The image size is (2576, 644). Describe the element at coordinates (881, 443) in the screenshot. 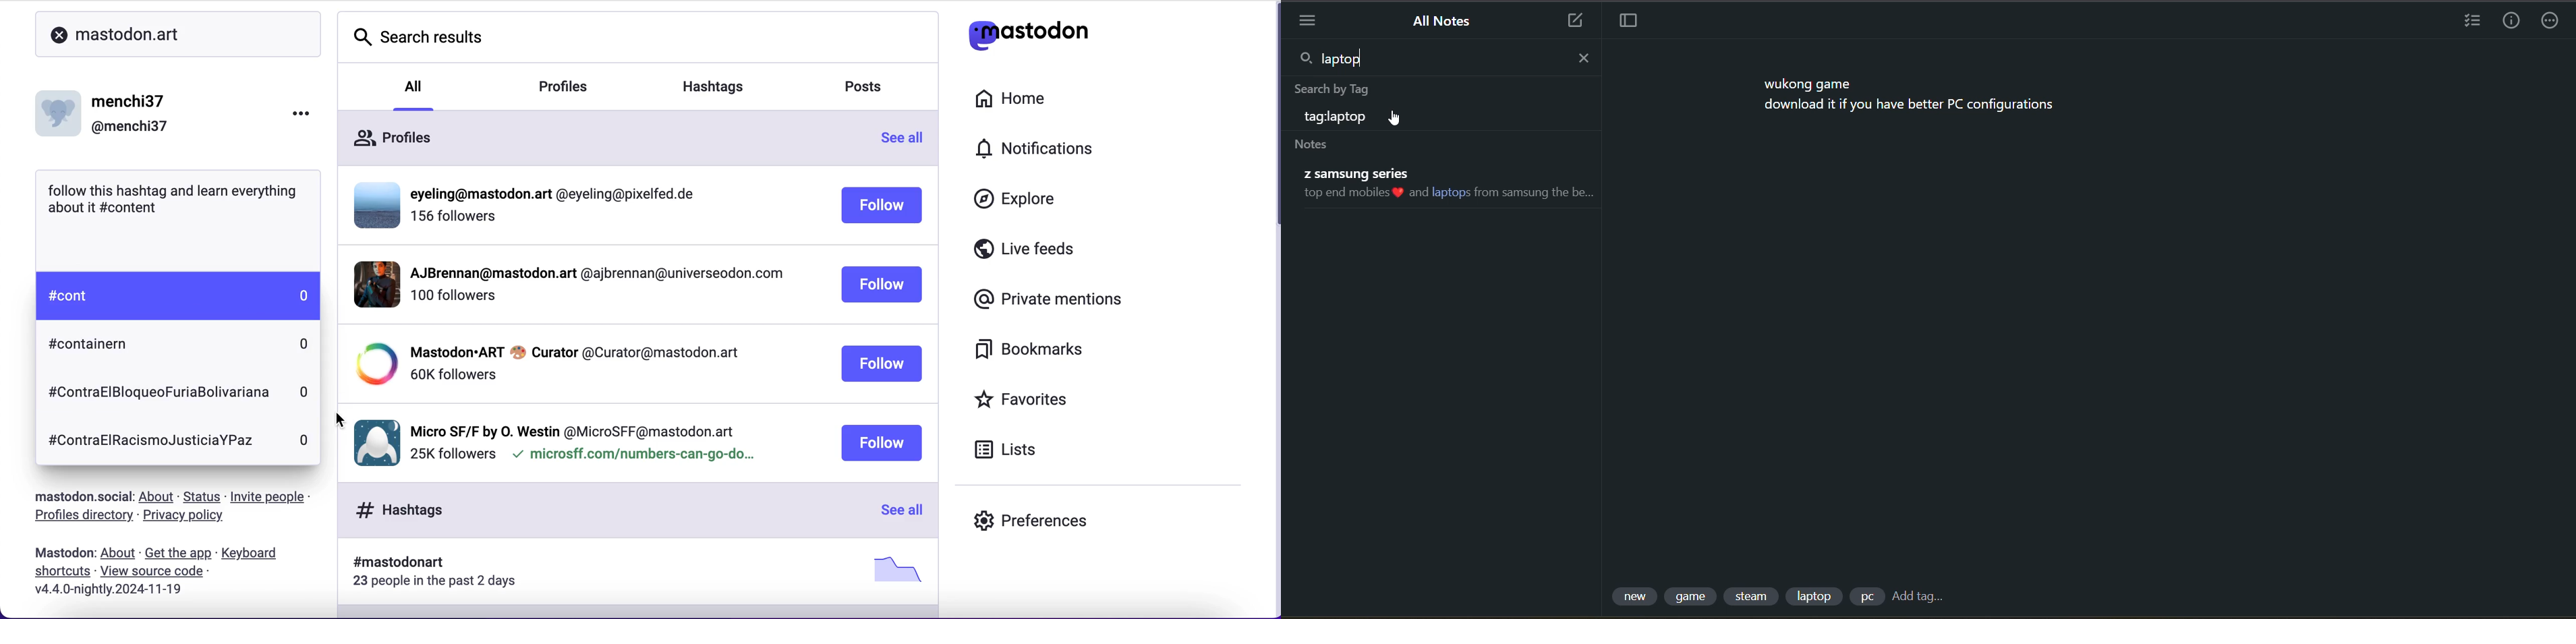

I see `follow` at that location.